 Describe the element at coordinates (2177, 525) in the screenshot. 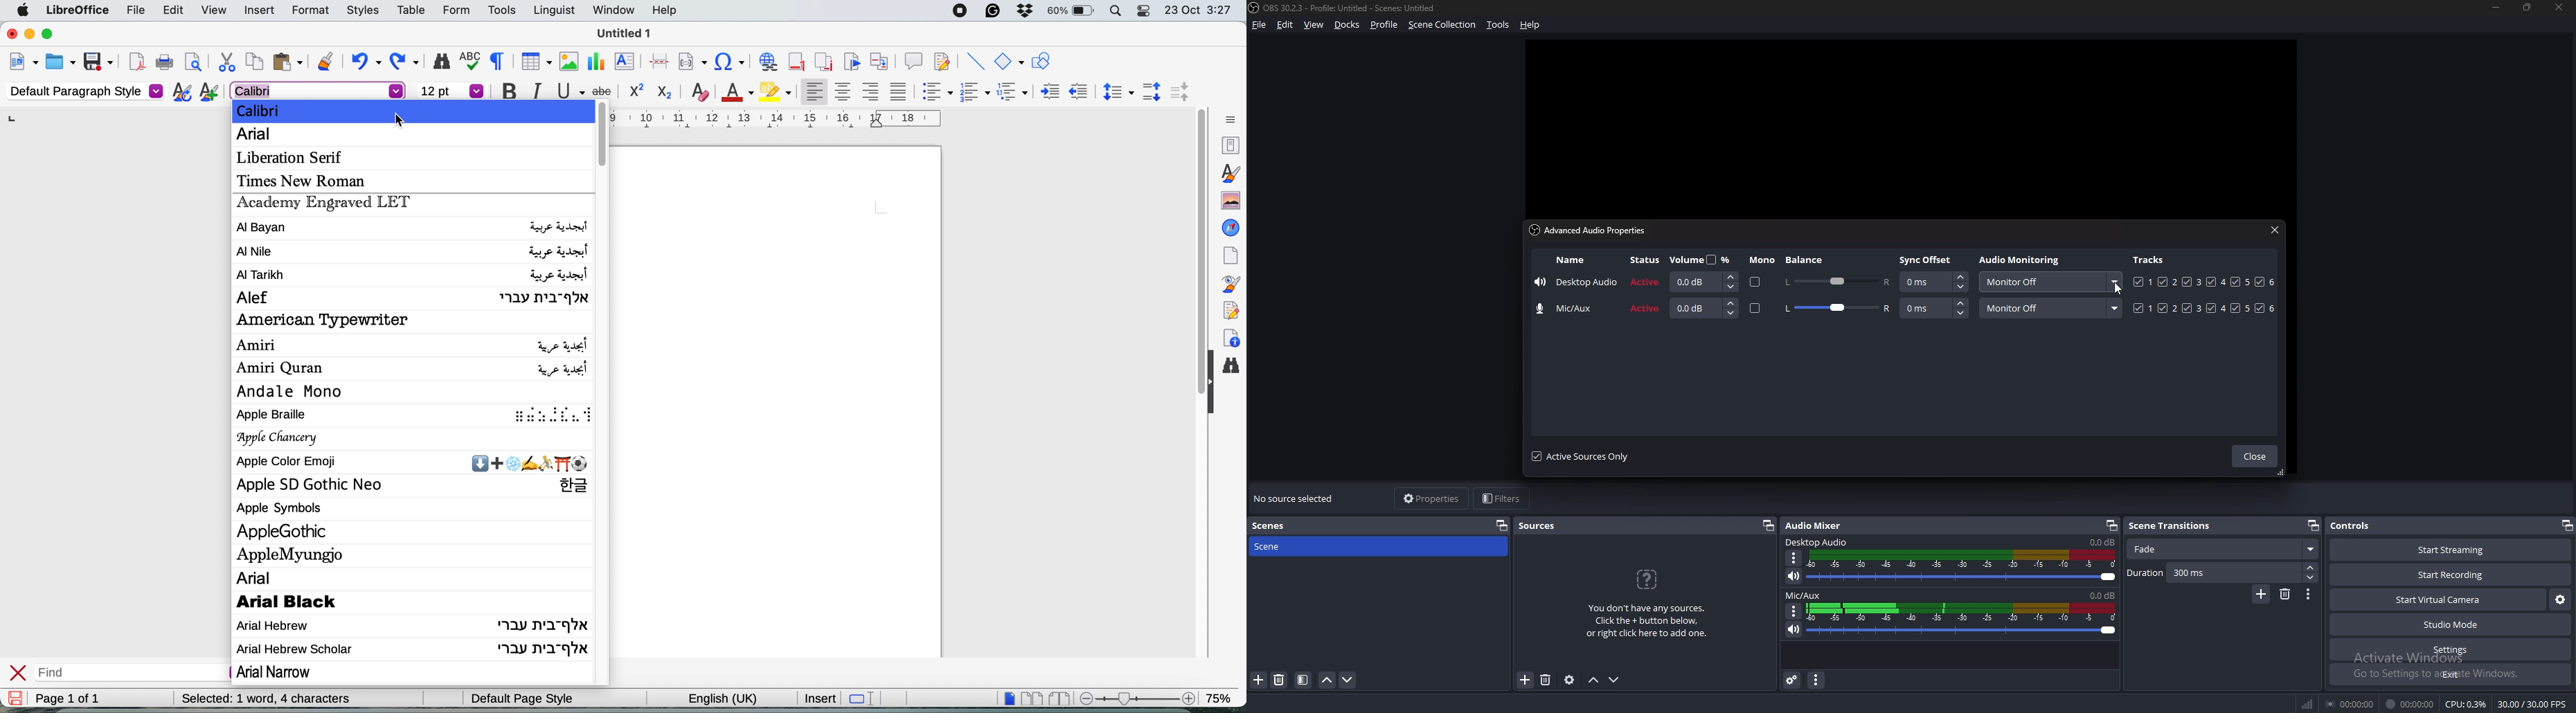

I see `scene transitions` at that location.